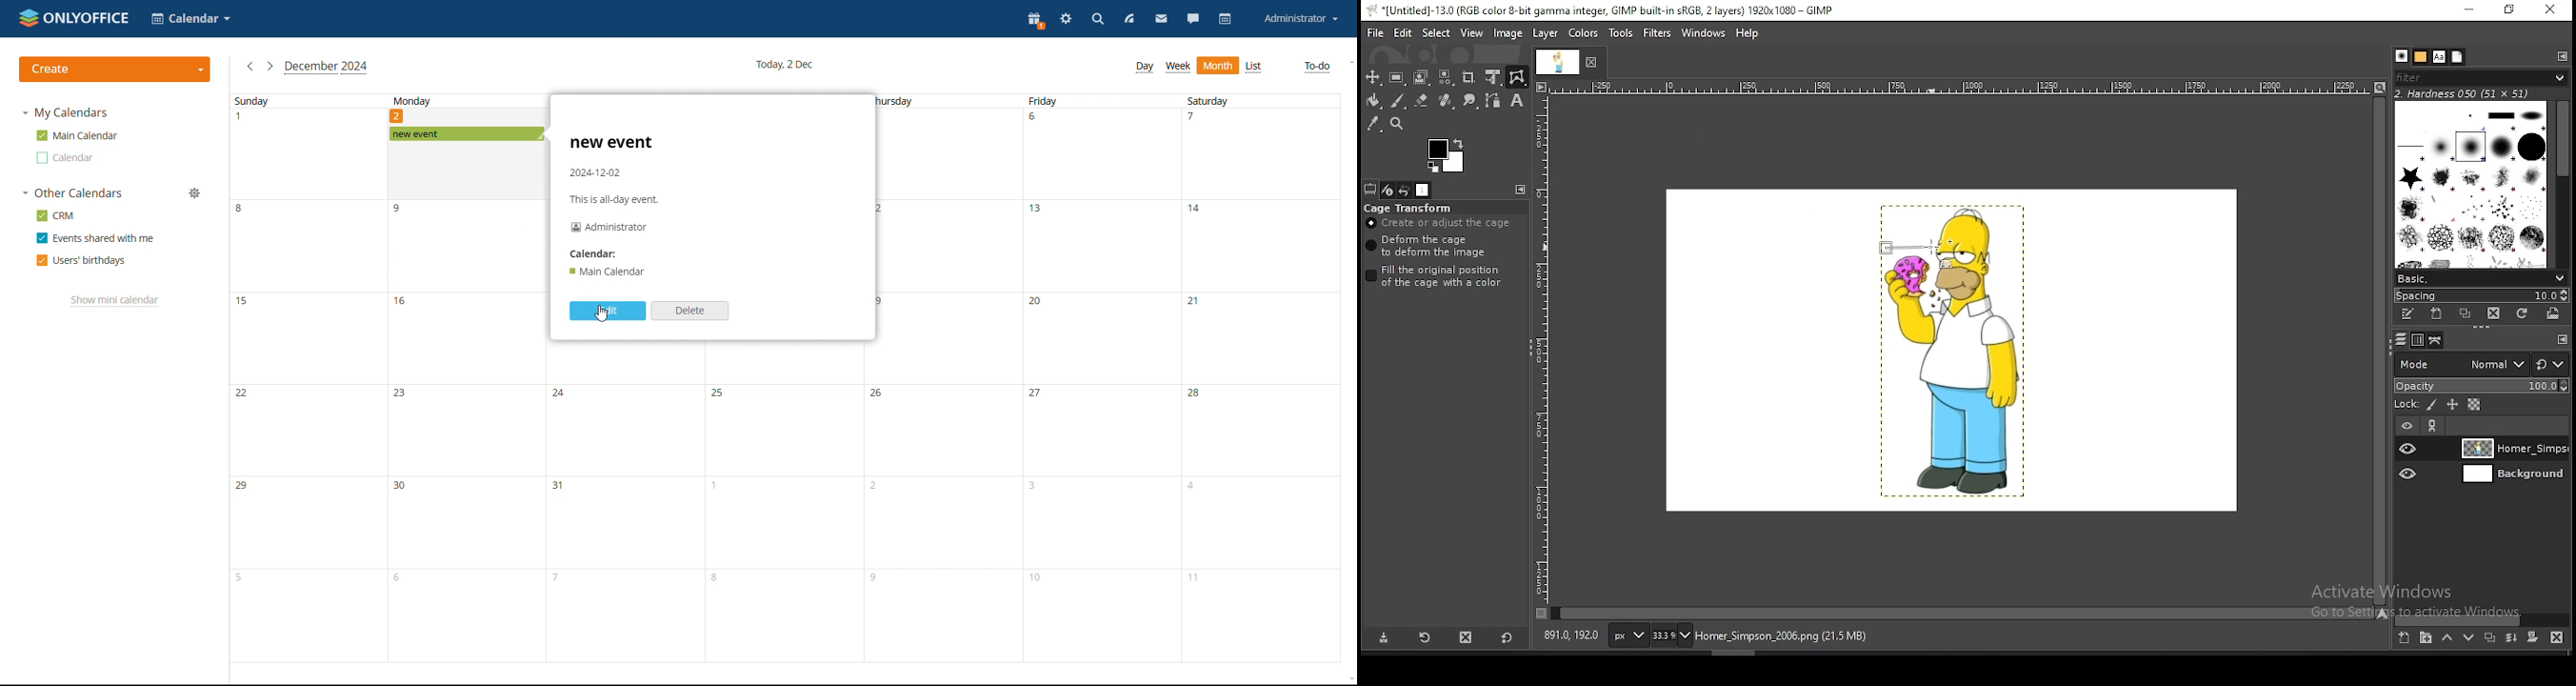 Image resolution: width=2576 pixels, height=700 pixels. Describe the element at coordinates (64, 112) in the screenshot. I see `my calendars` at that location.